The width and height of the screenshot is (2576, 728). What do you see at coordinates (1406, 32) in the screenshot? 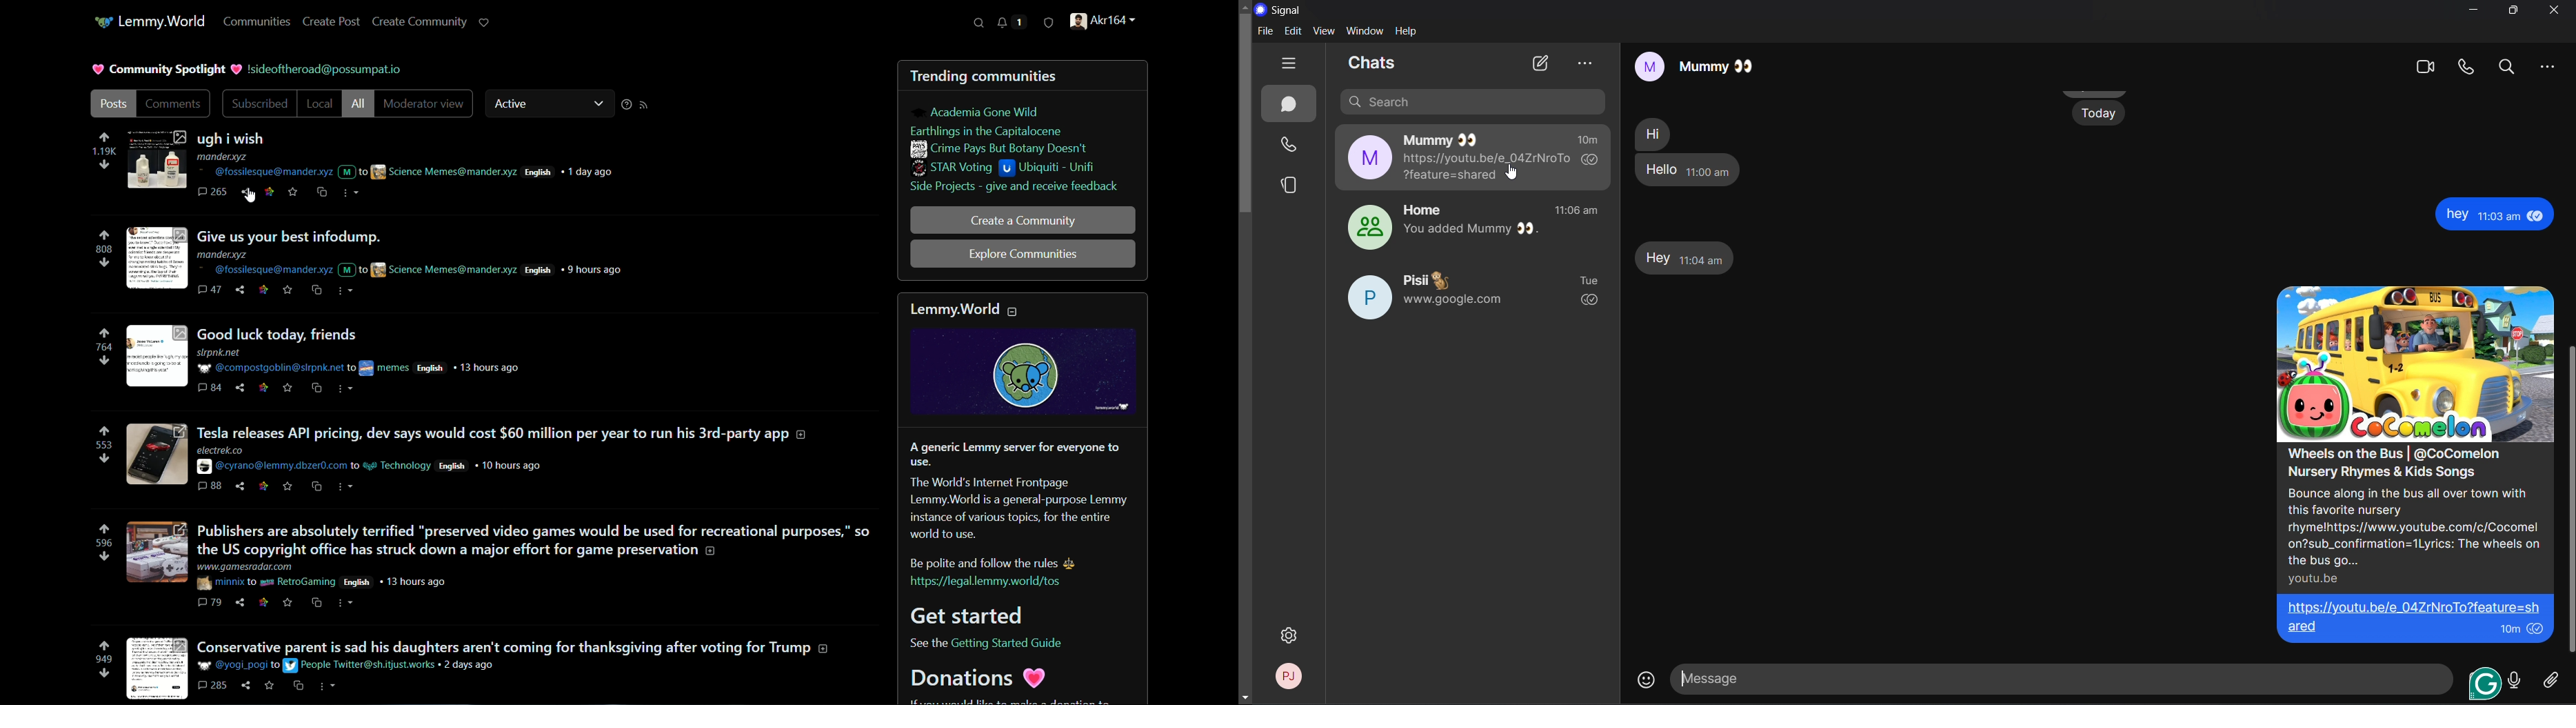
I see `help` at bounding box center [1406, 32].